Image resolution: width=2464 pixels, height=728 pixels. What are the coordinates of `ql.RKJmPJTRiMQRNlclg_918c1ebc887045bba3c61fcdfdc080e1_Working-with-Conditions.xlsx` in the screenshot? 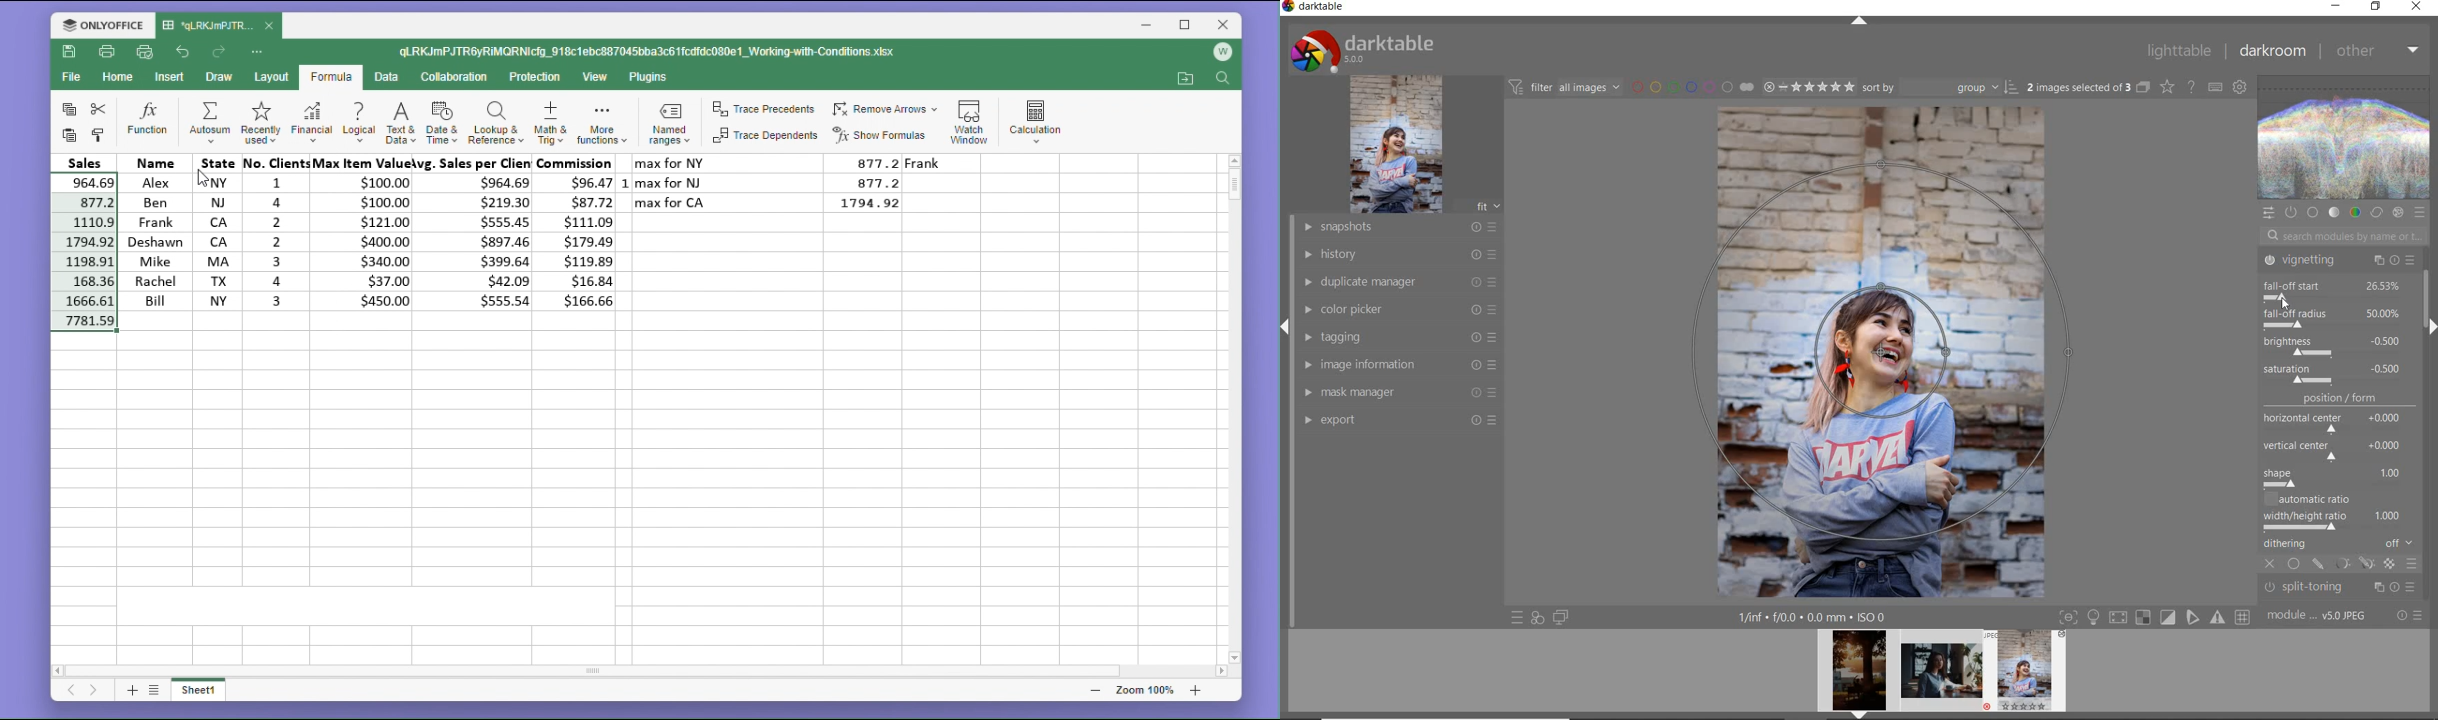 It's located at (668, 52).